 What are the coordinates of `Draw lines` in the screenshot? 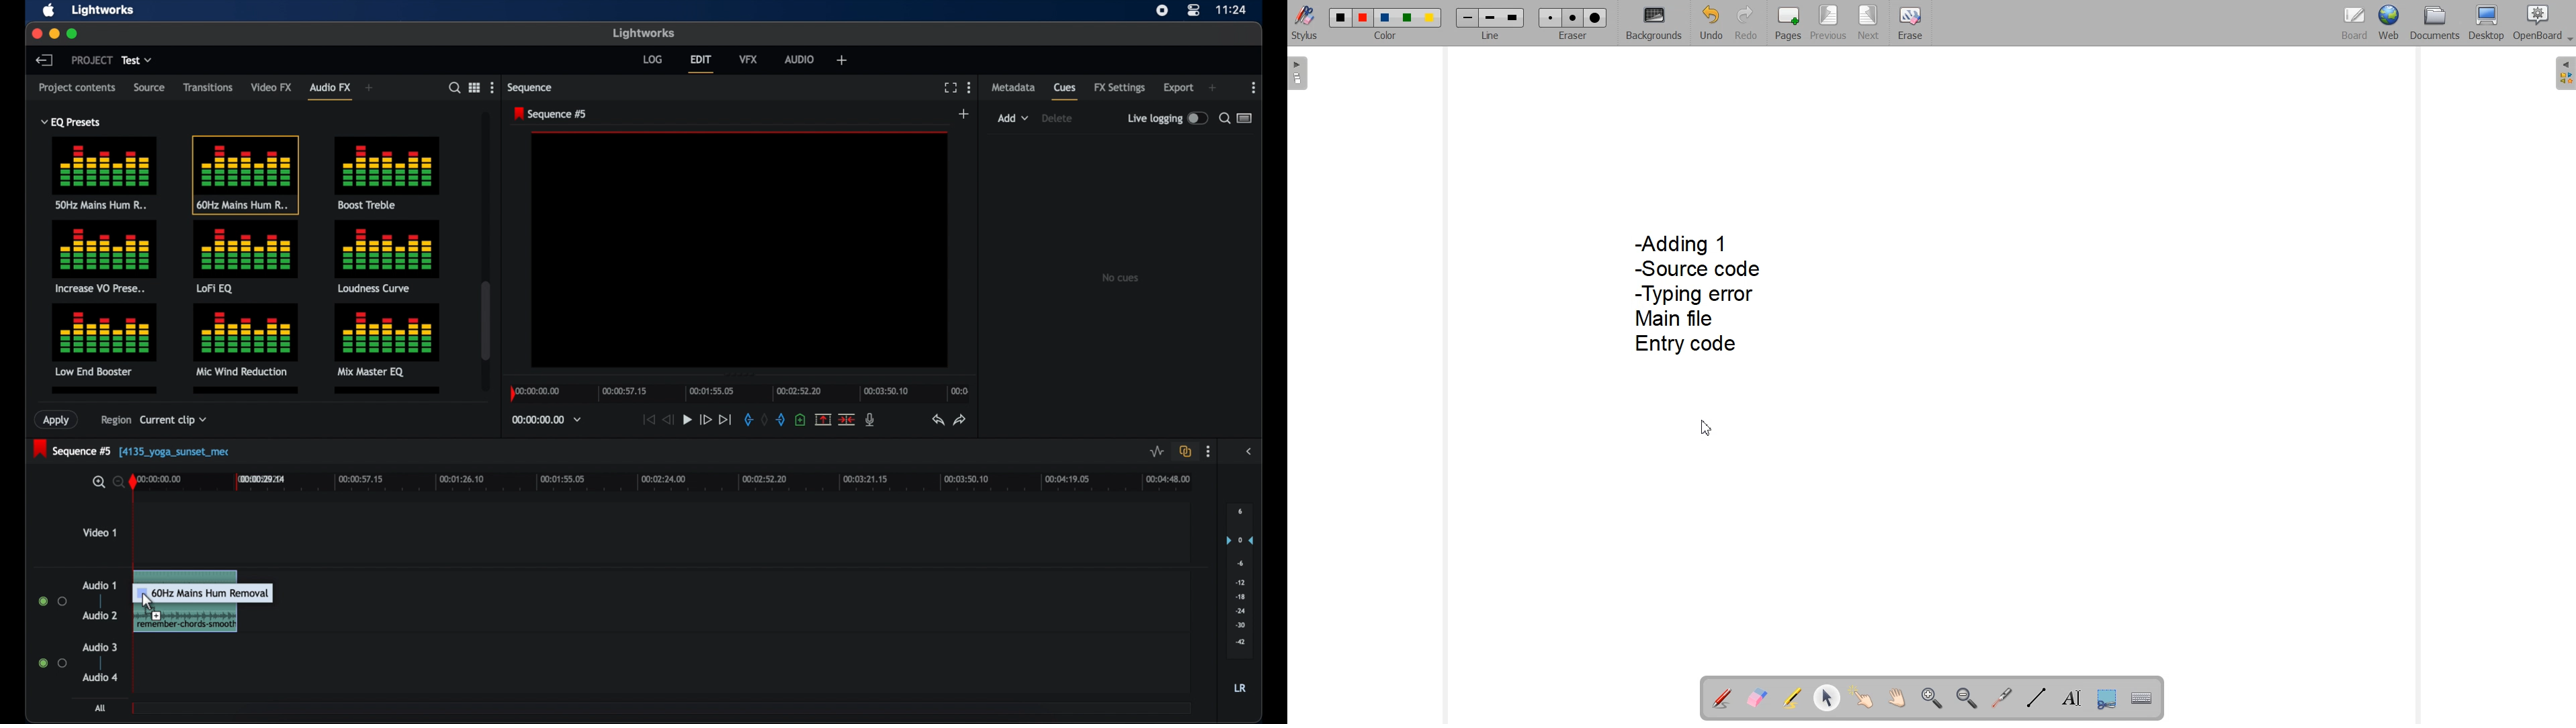 It's located at (2034, 698).